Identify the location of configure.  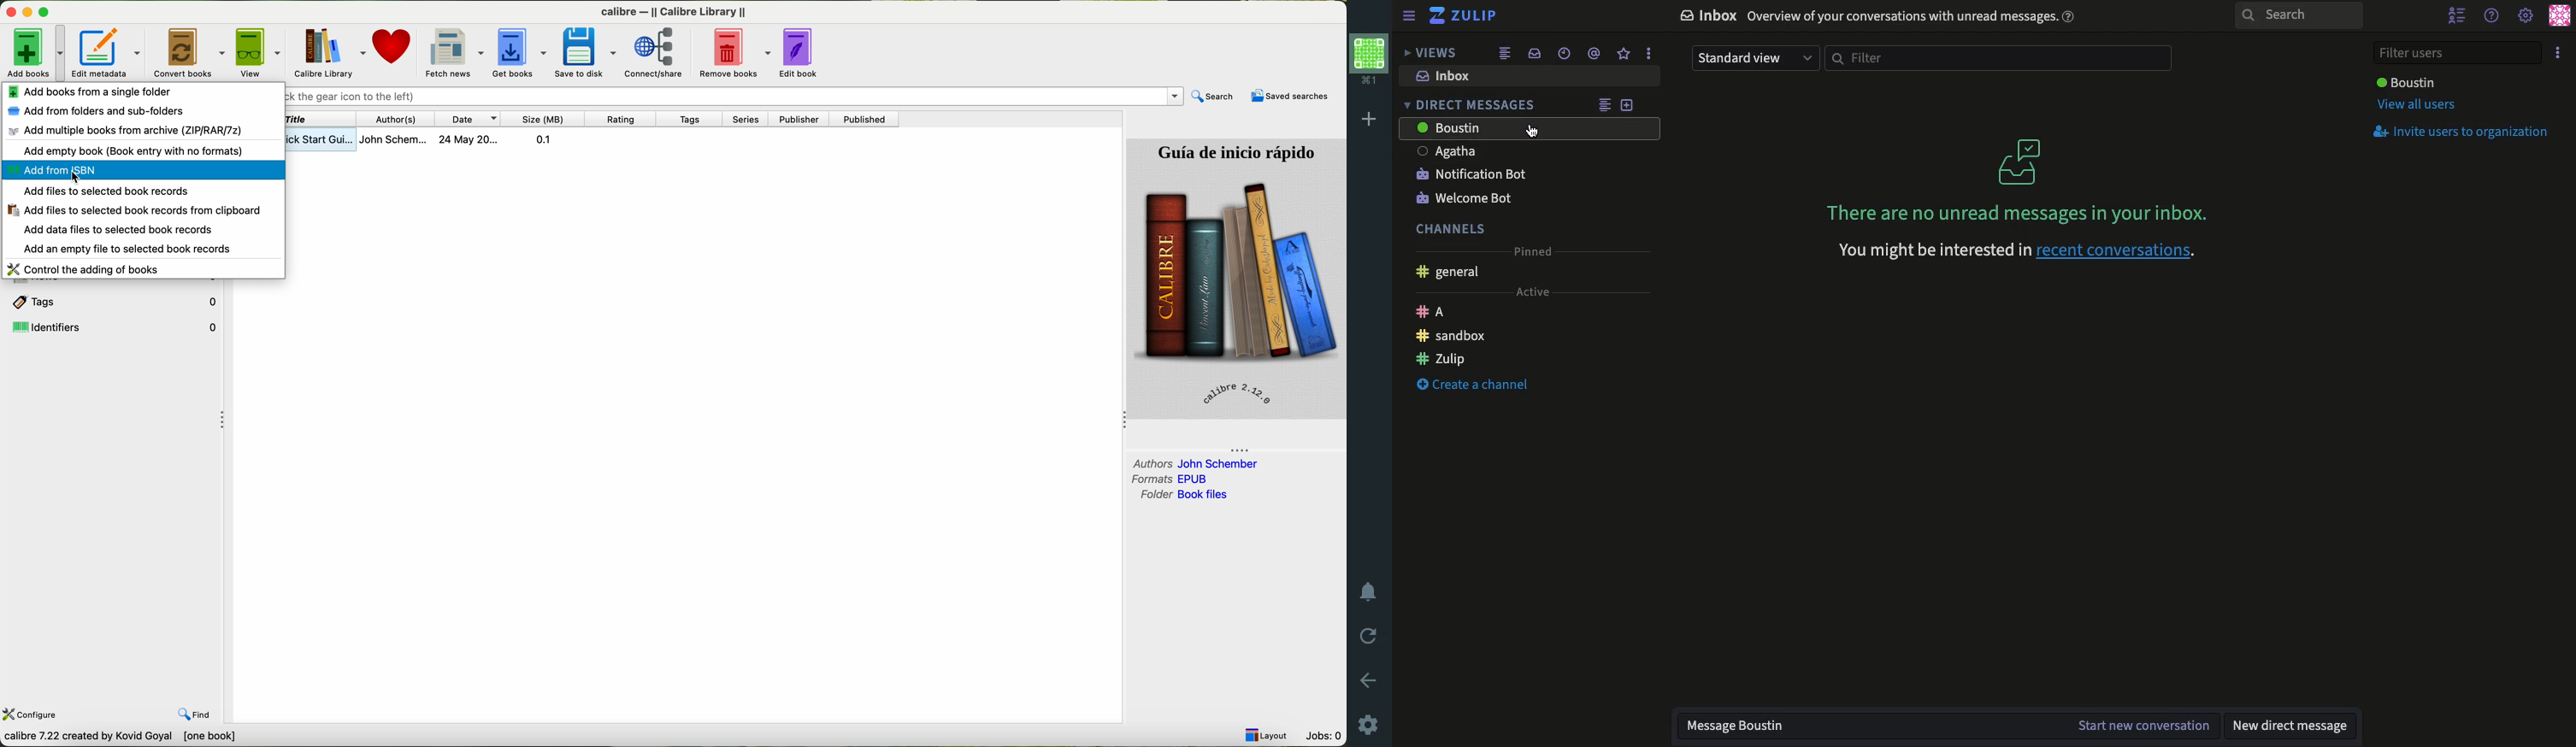
(31, 716).